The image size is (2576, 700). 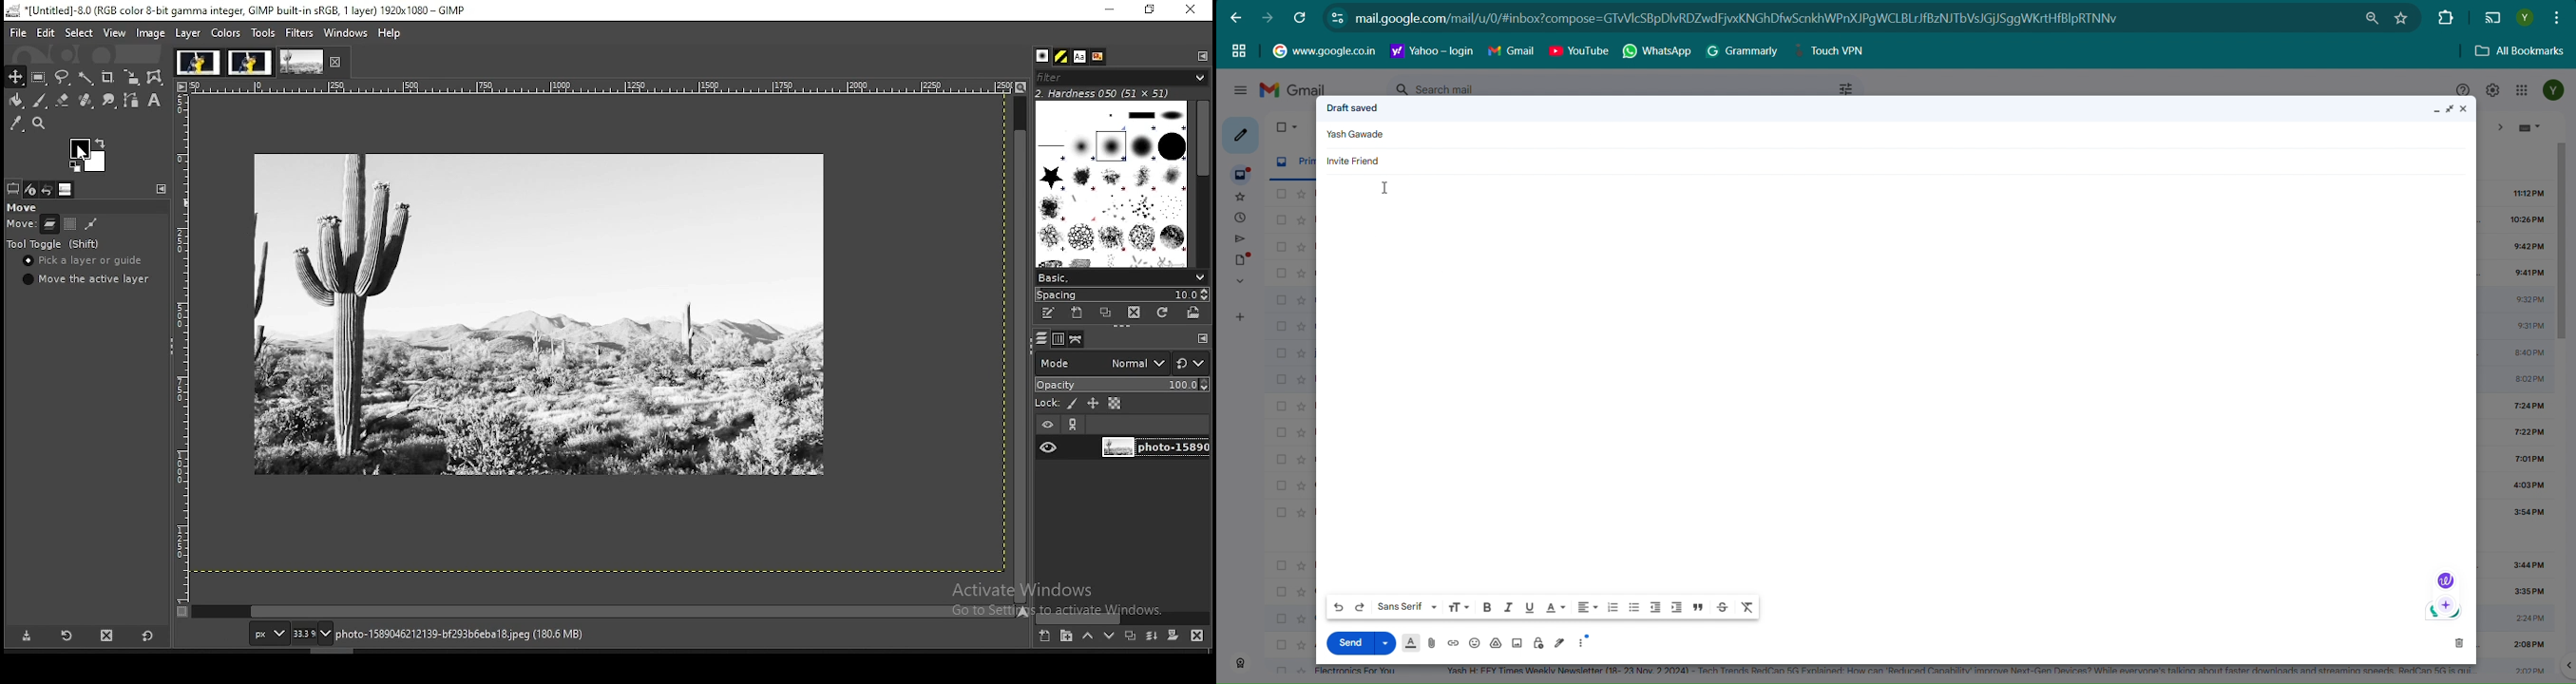 I want to click on More Option, so click(x=1585, y=641).